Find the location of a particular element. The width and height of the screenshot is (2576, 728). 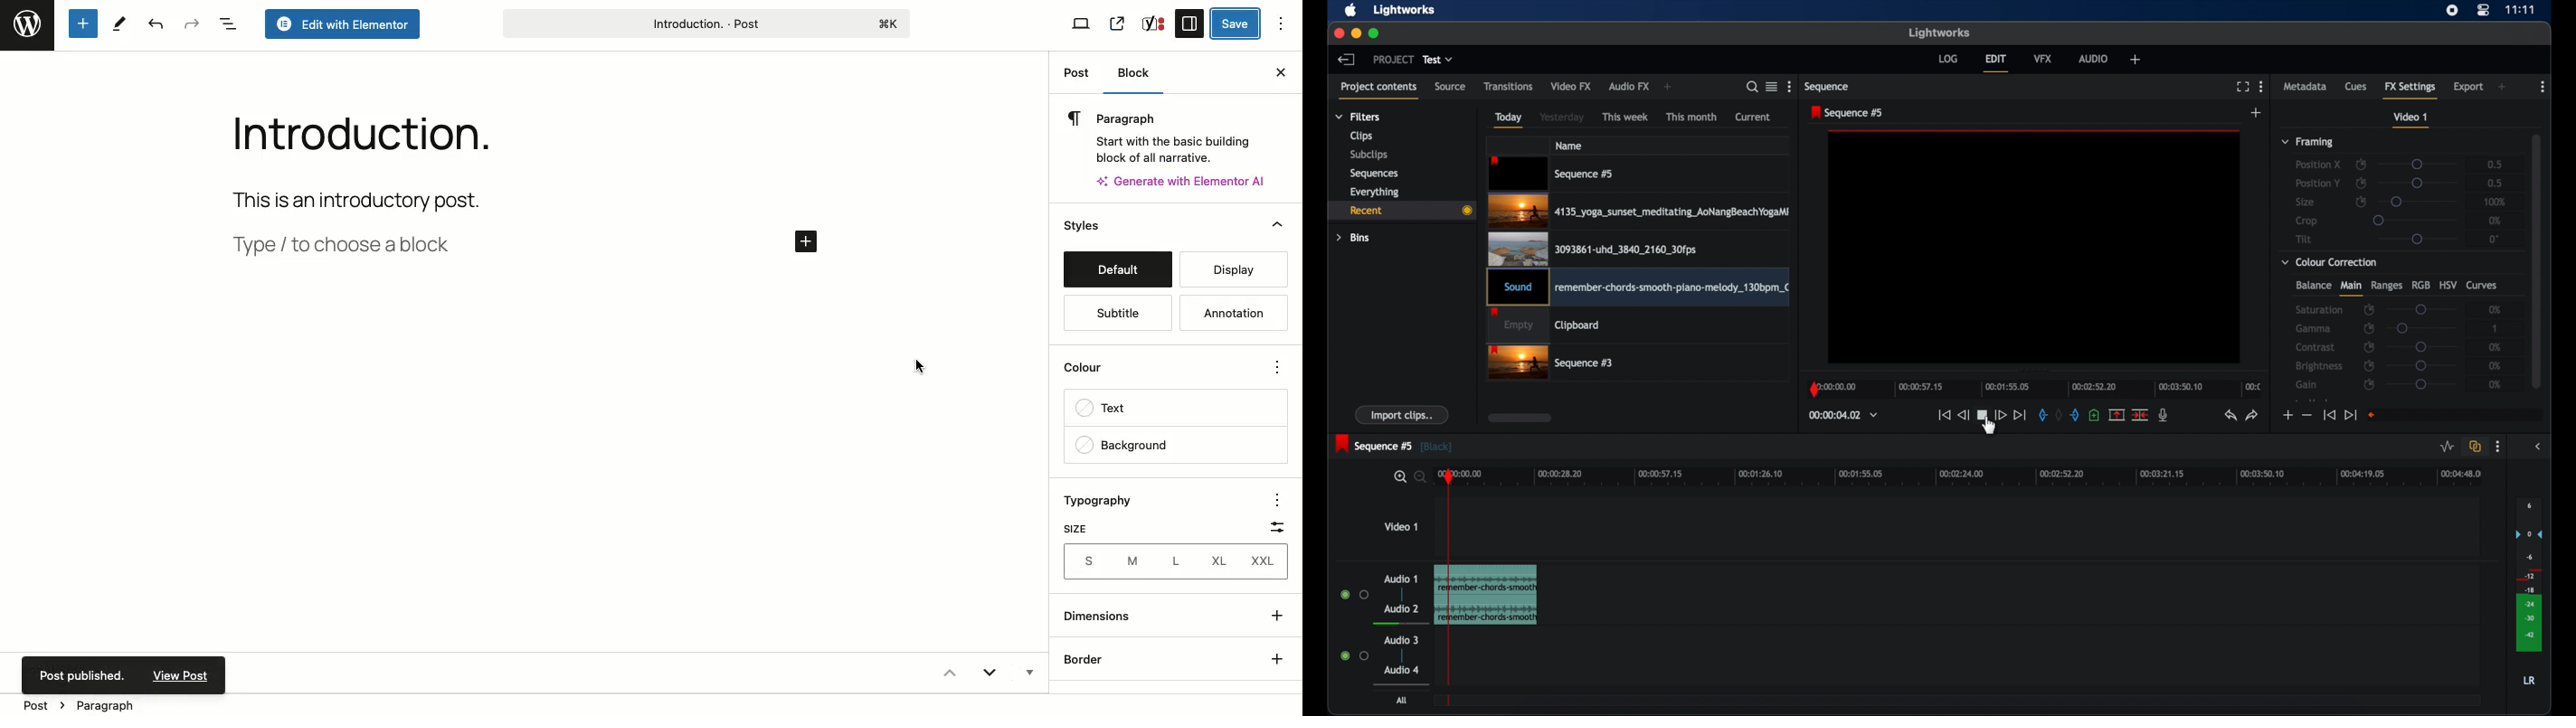

toggle auto track sync is located at coordinates (2475, 446).